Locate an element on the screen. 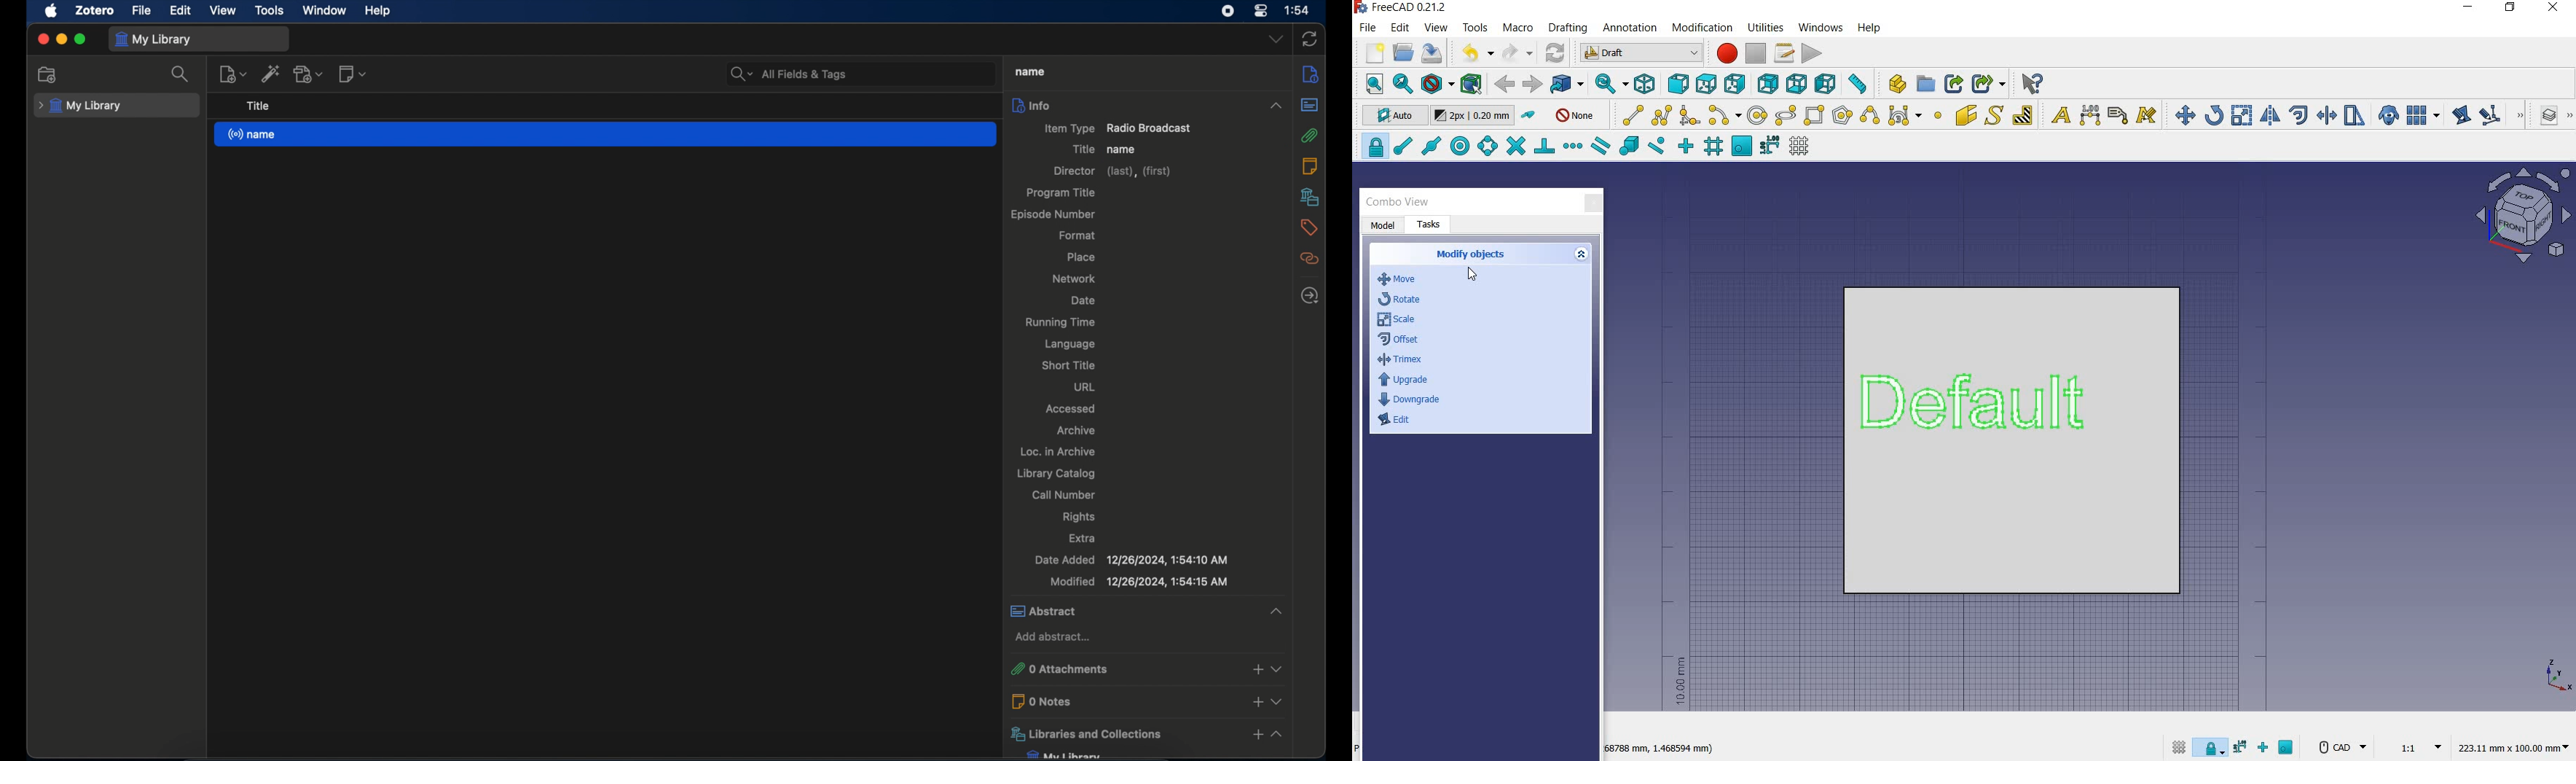 This screenshot has width=2576, height=784. snap parallel is located at coordinates (1600, 147).